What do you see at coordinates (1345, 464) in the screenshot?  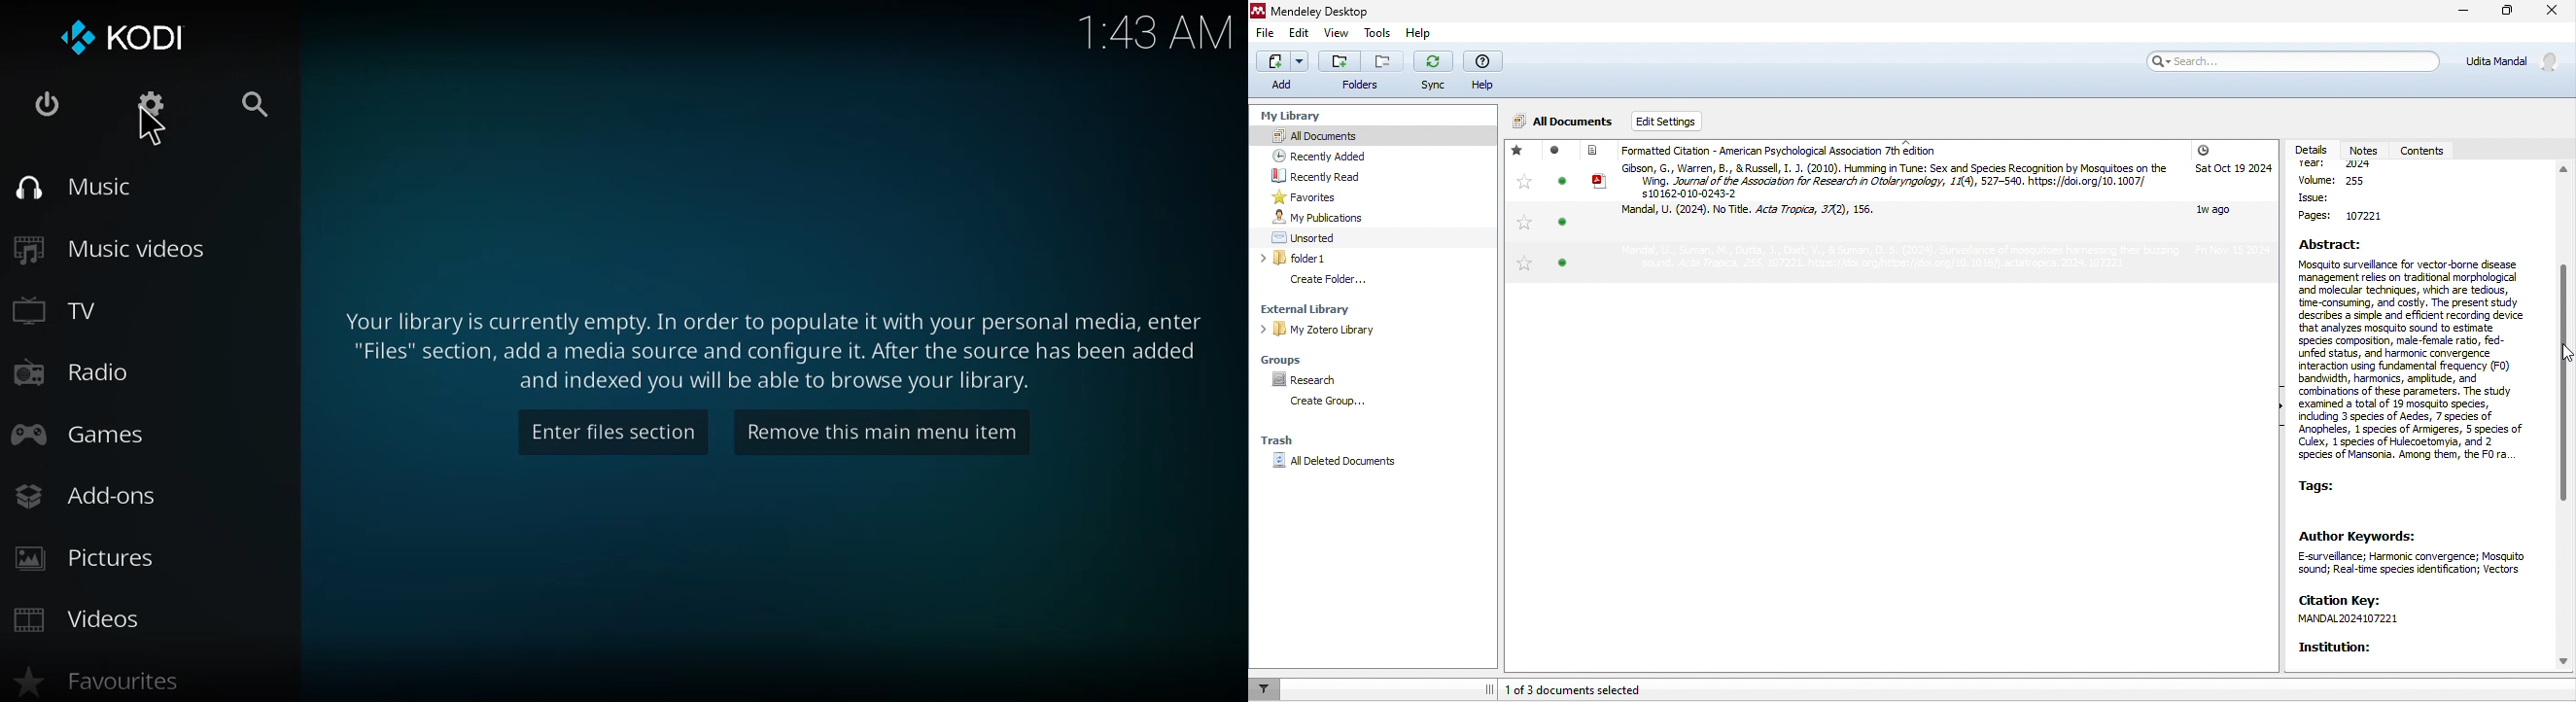 I see `all deleted documents` at bounding box center [1345, 464].